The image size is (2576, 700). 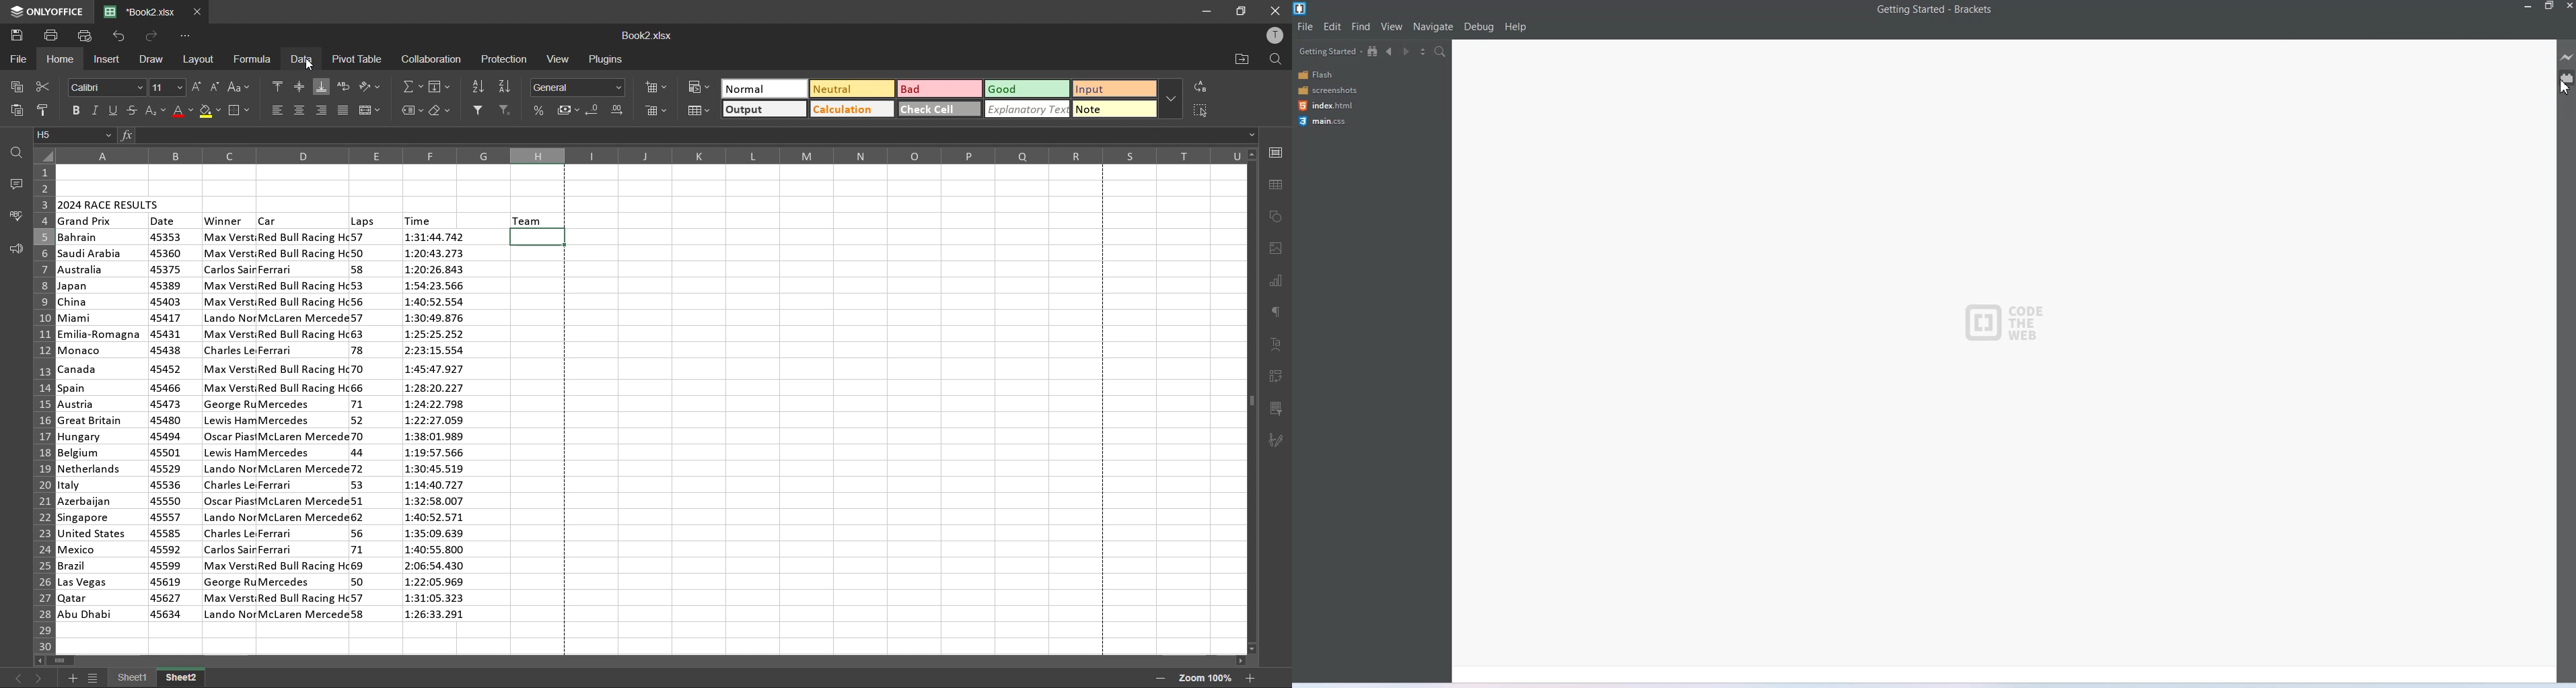 What do you see at coordinates (1515, 27) in the screenshot?
I see `Help` at bounding box center [1515, 27].